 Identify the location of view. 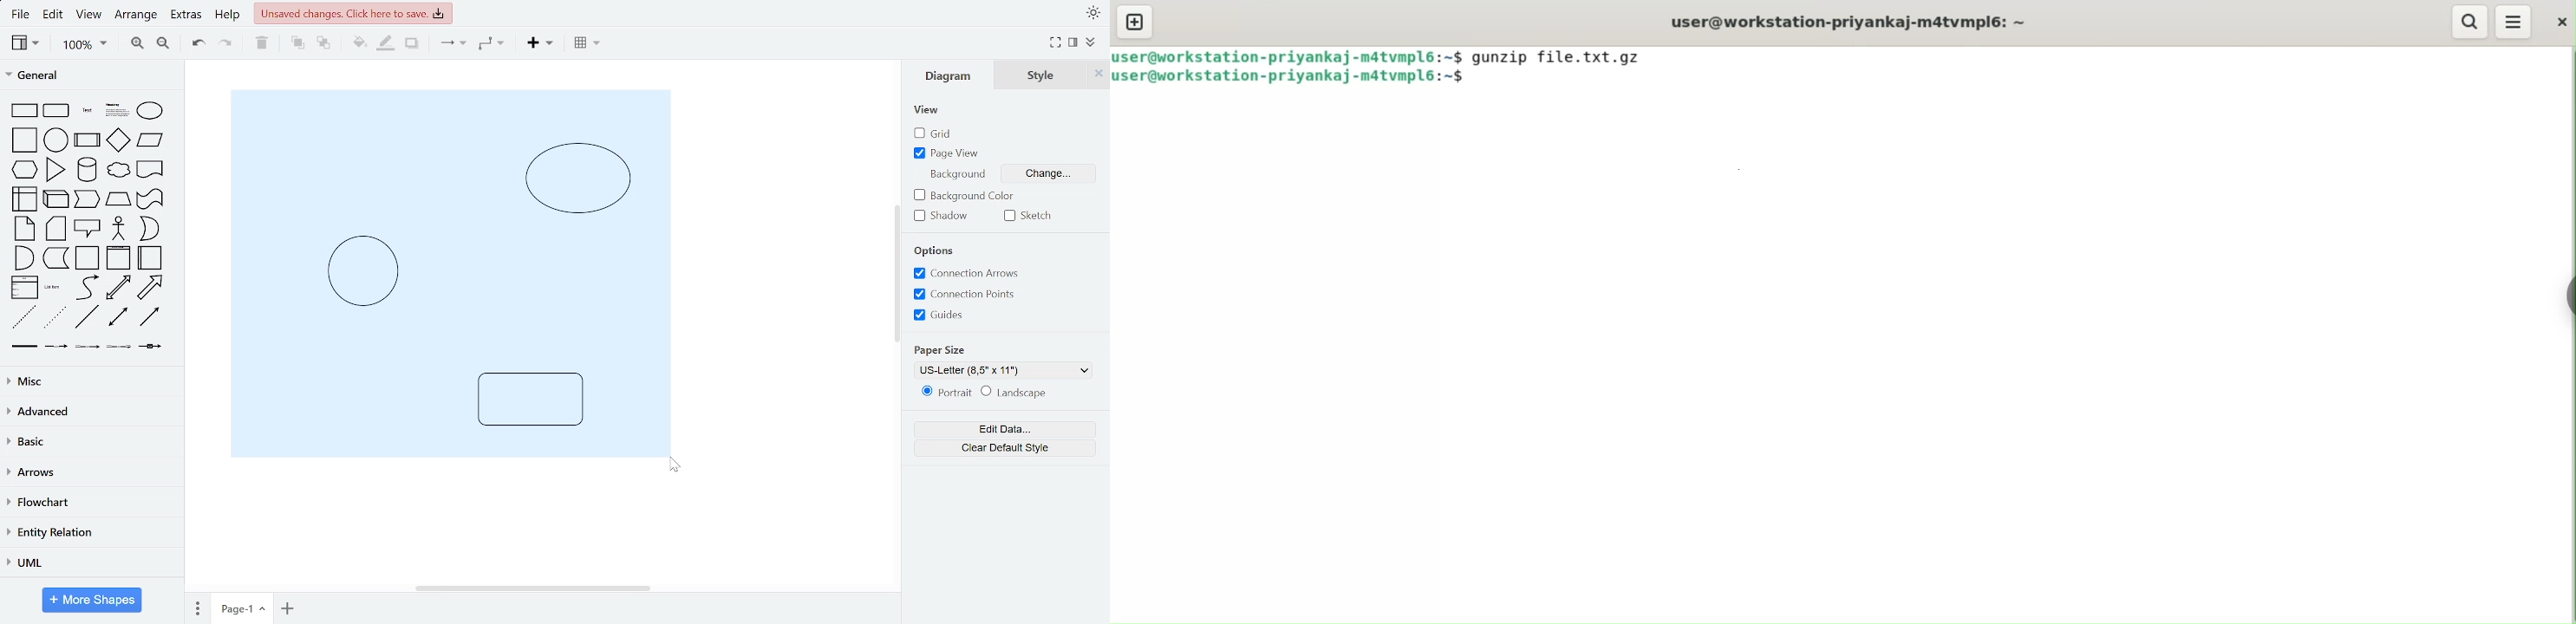
(91, 16).